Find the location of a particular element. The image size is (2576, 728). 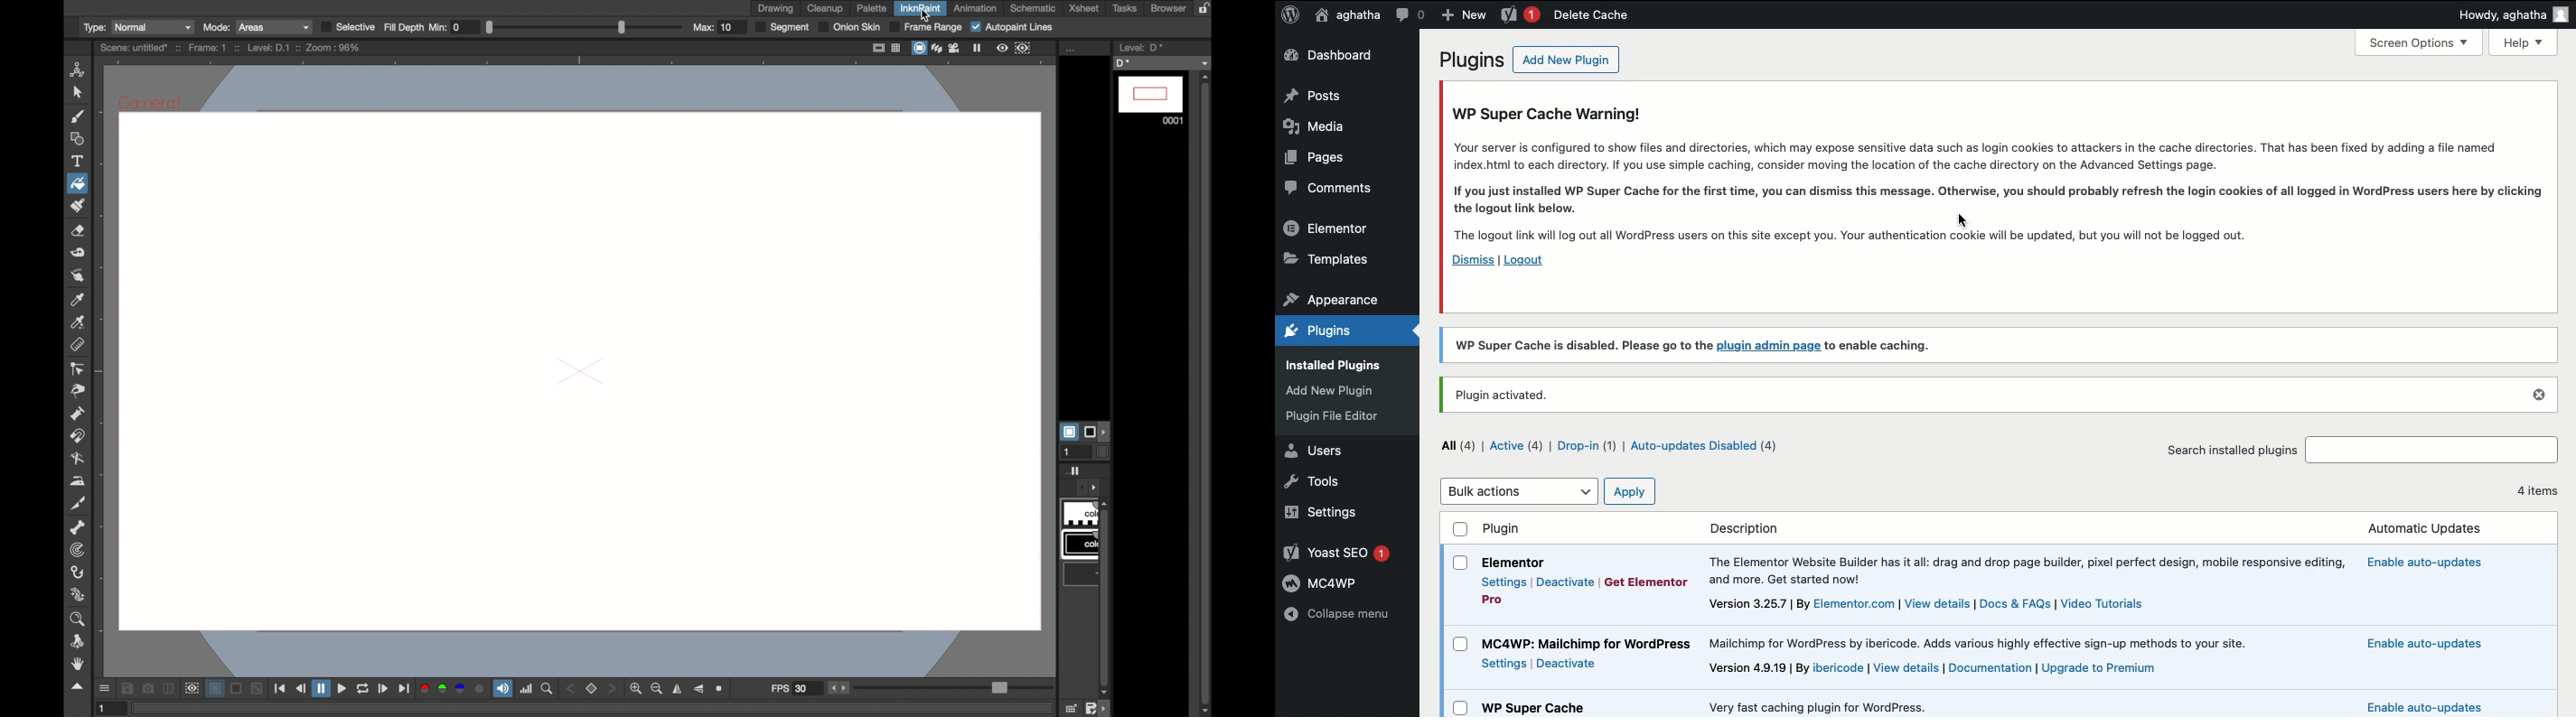

play is located at coordinates (383, 689).